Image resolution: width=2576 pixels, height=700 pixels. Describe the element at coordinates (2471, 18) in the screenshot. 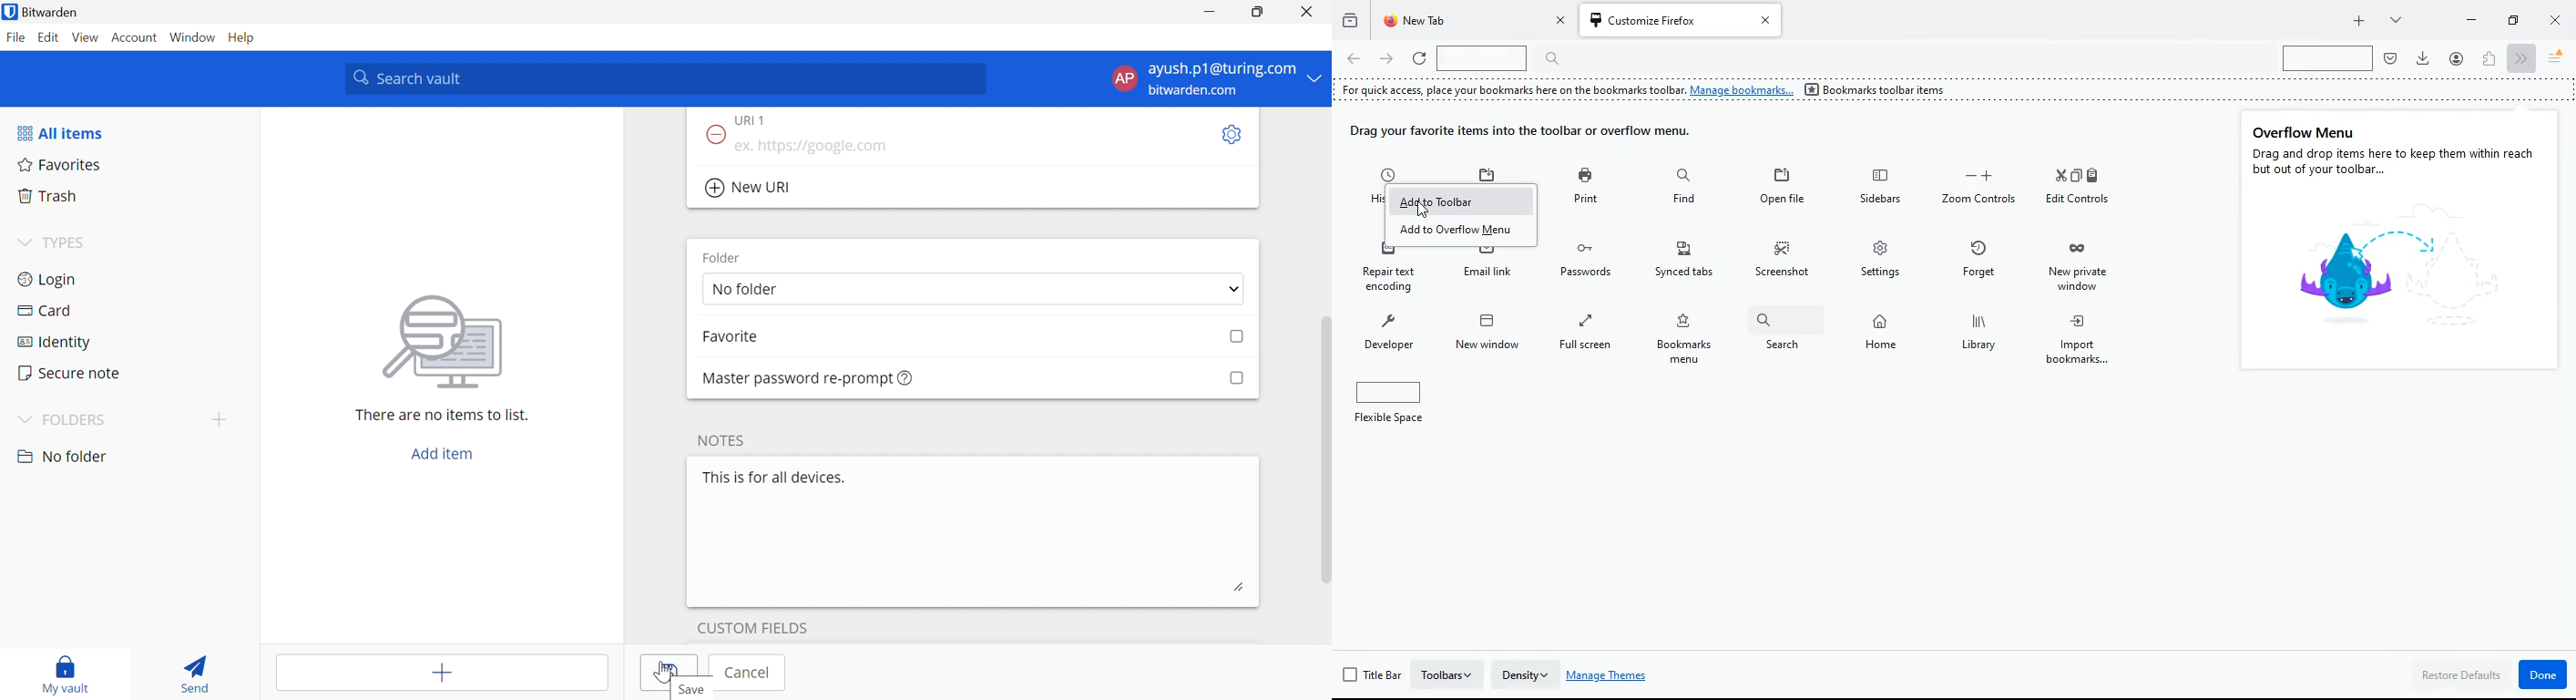

I see `minimize` at that location.